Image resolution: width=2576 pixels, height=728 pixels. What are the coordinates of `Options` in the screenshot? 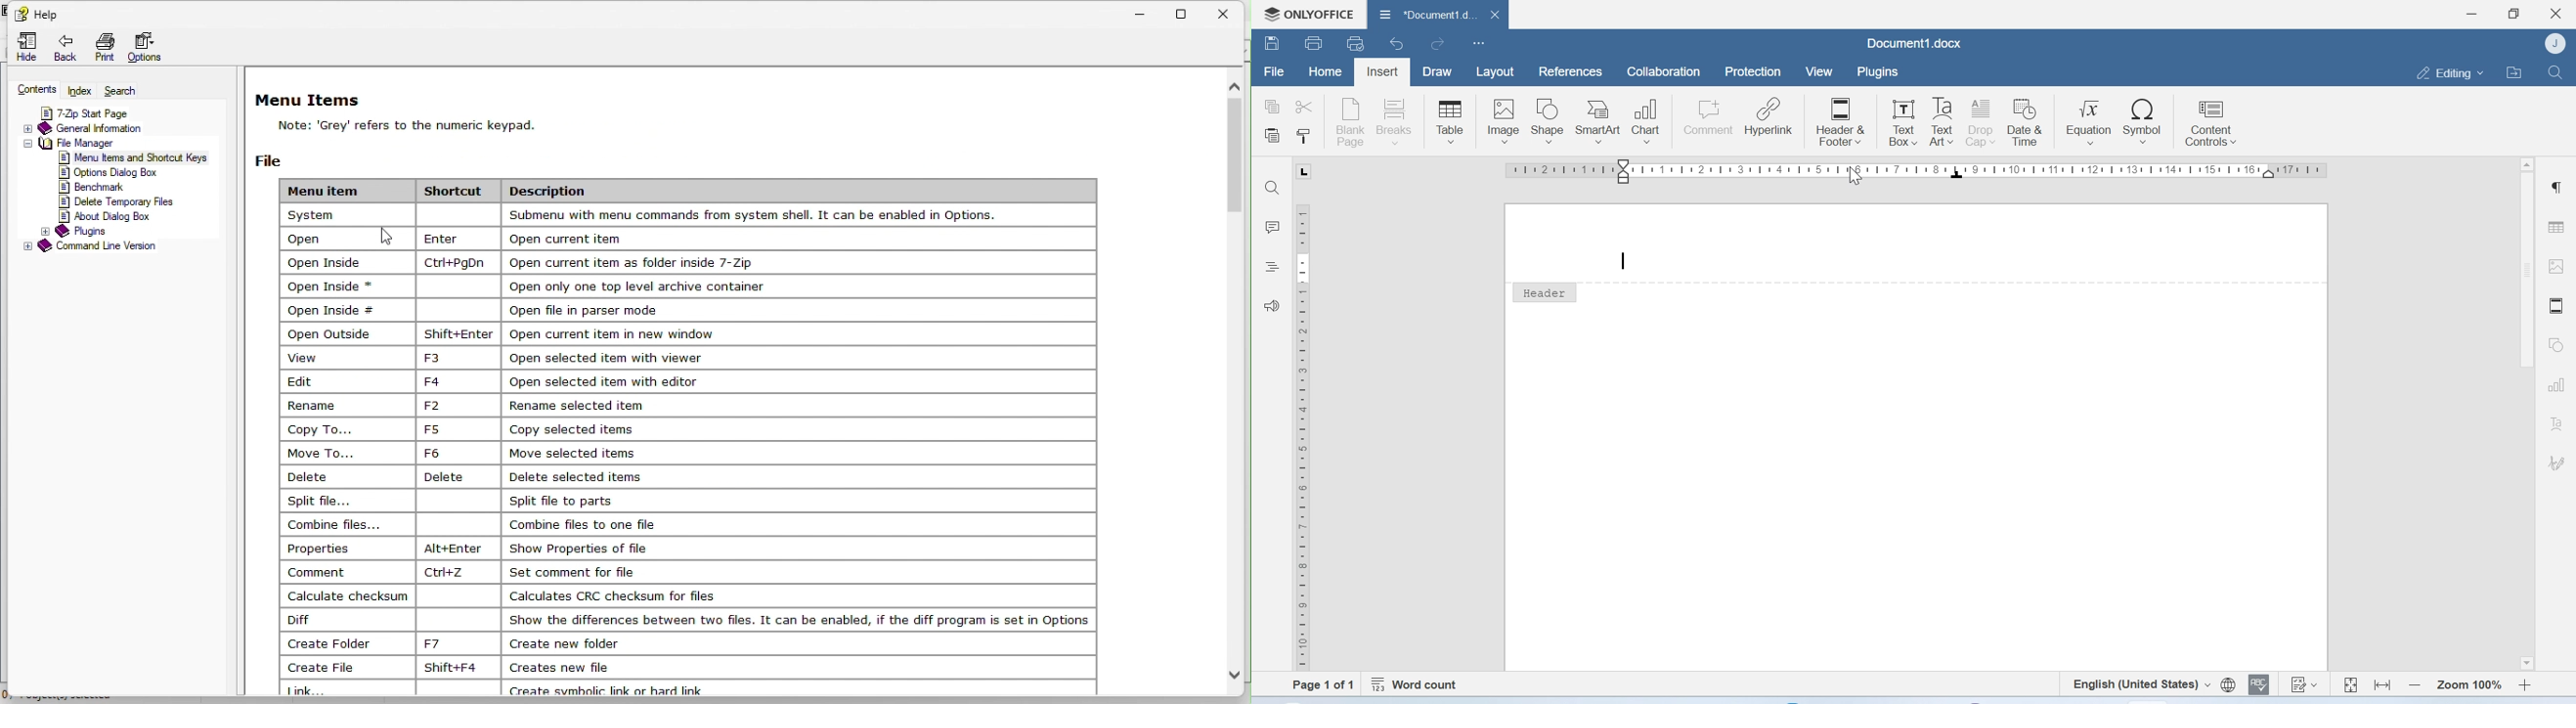 It's located at (150, 49).